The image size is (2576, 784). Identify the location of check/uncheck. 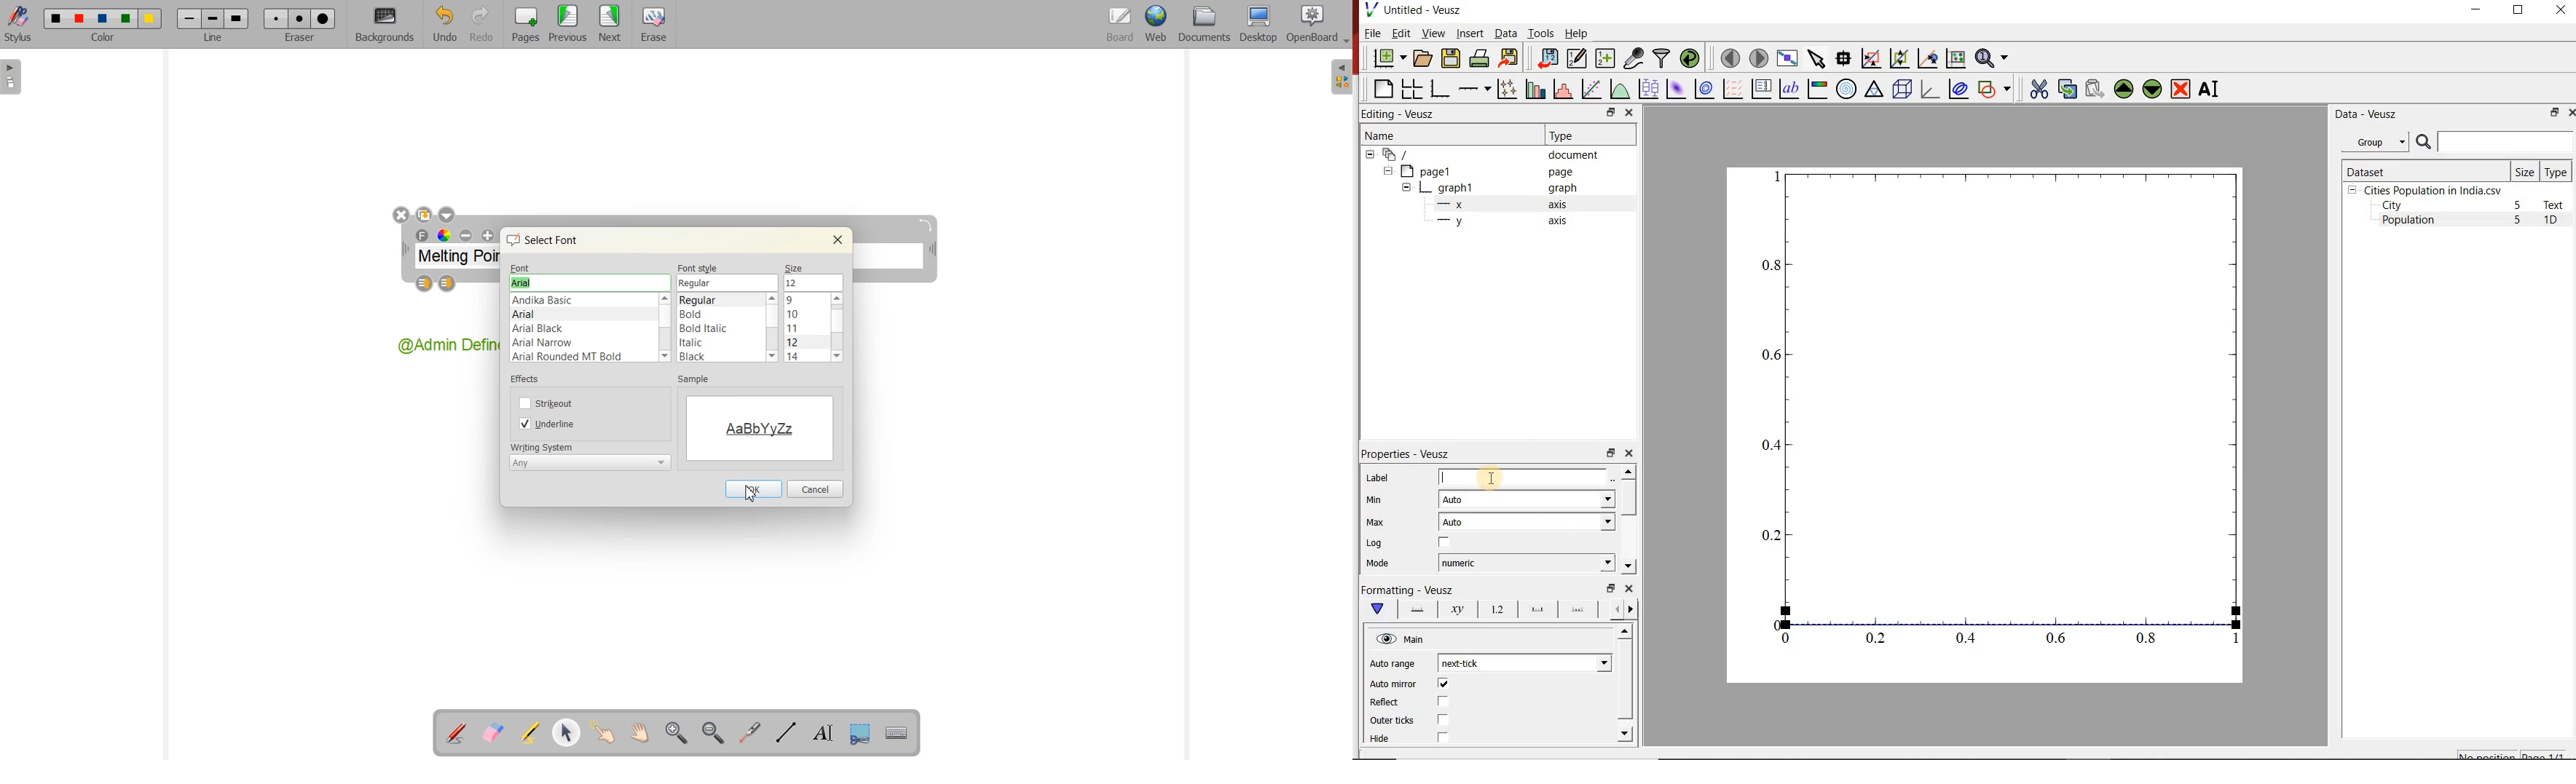
(1443, 721).